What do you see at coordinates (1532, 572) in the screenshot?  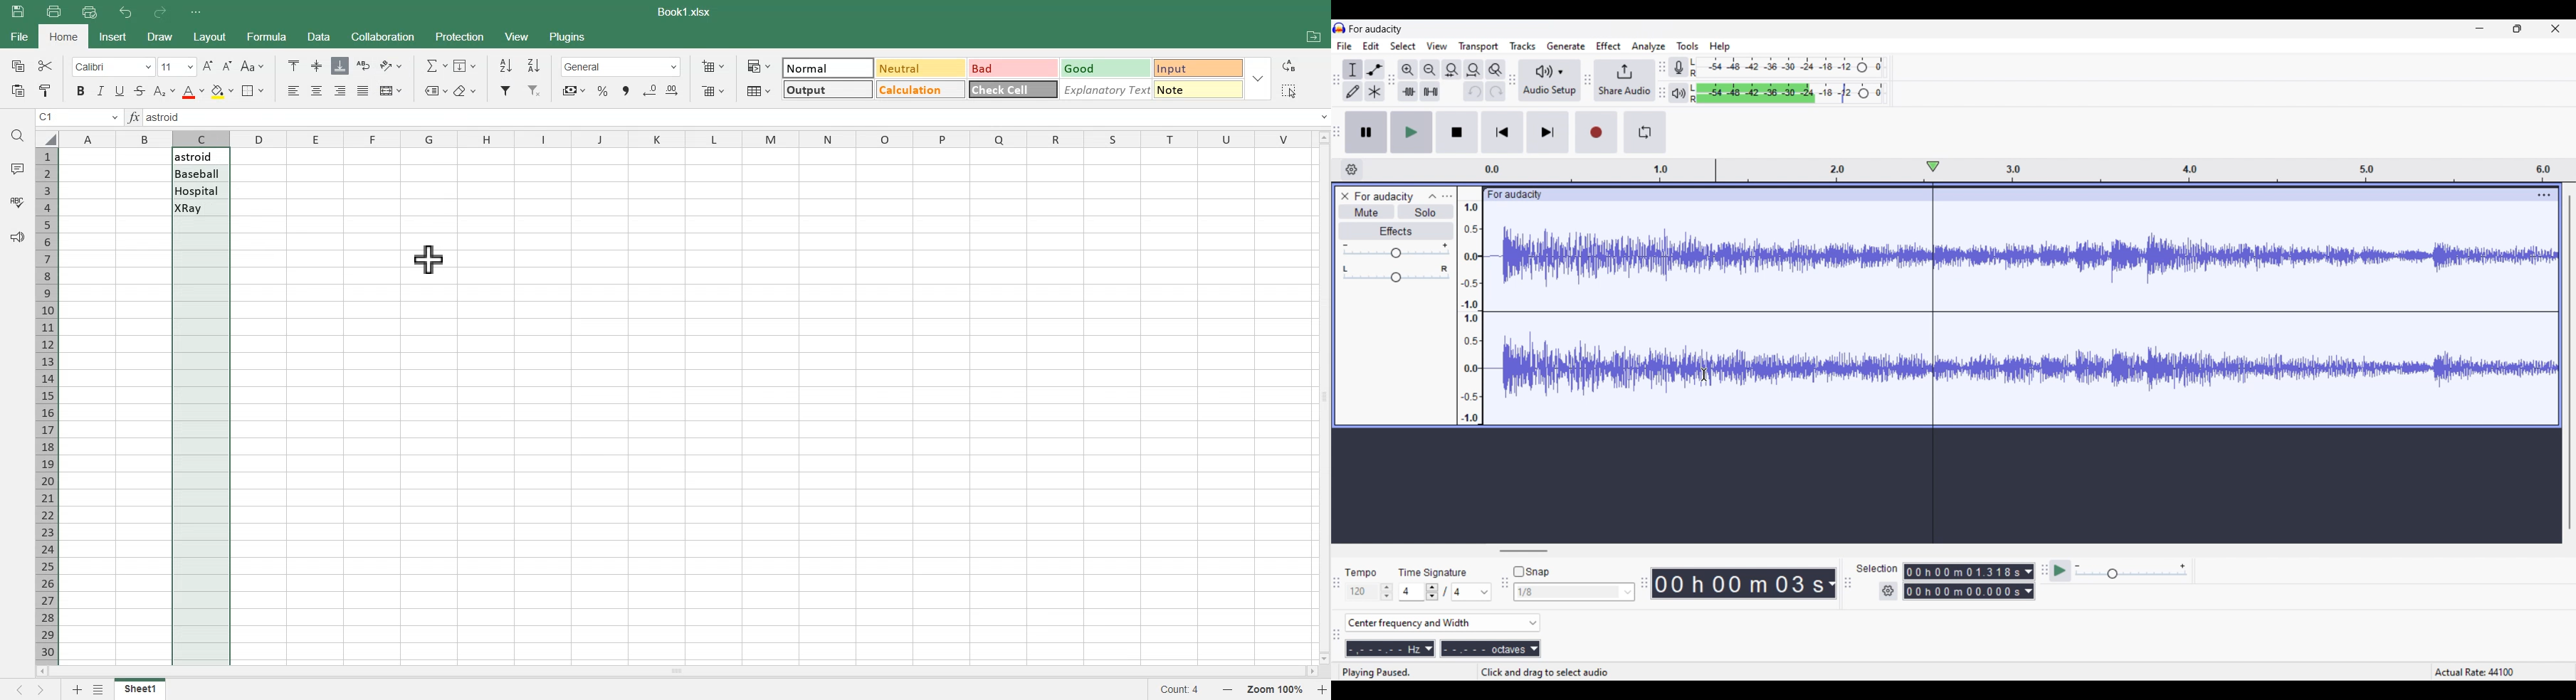 I see `Snap toggle` at bounding box center [1532, 572].